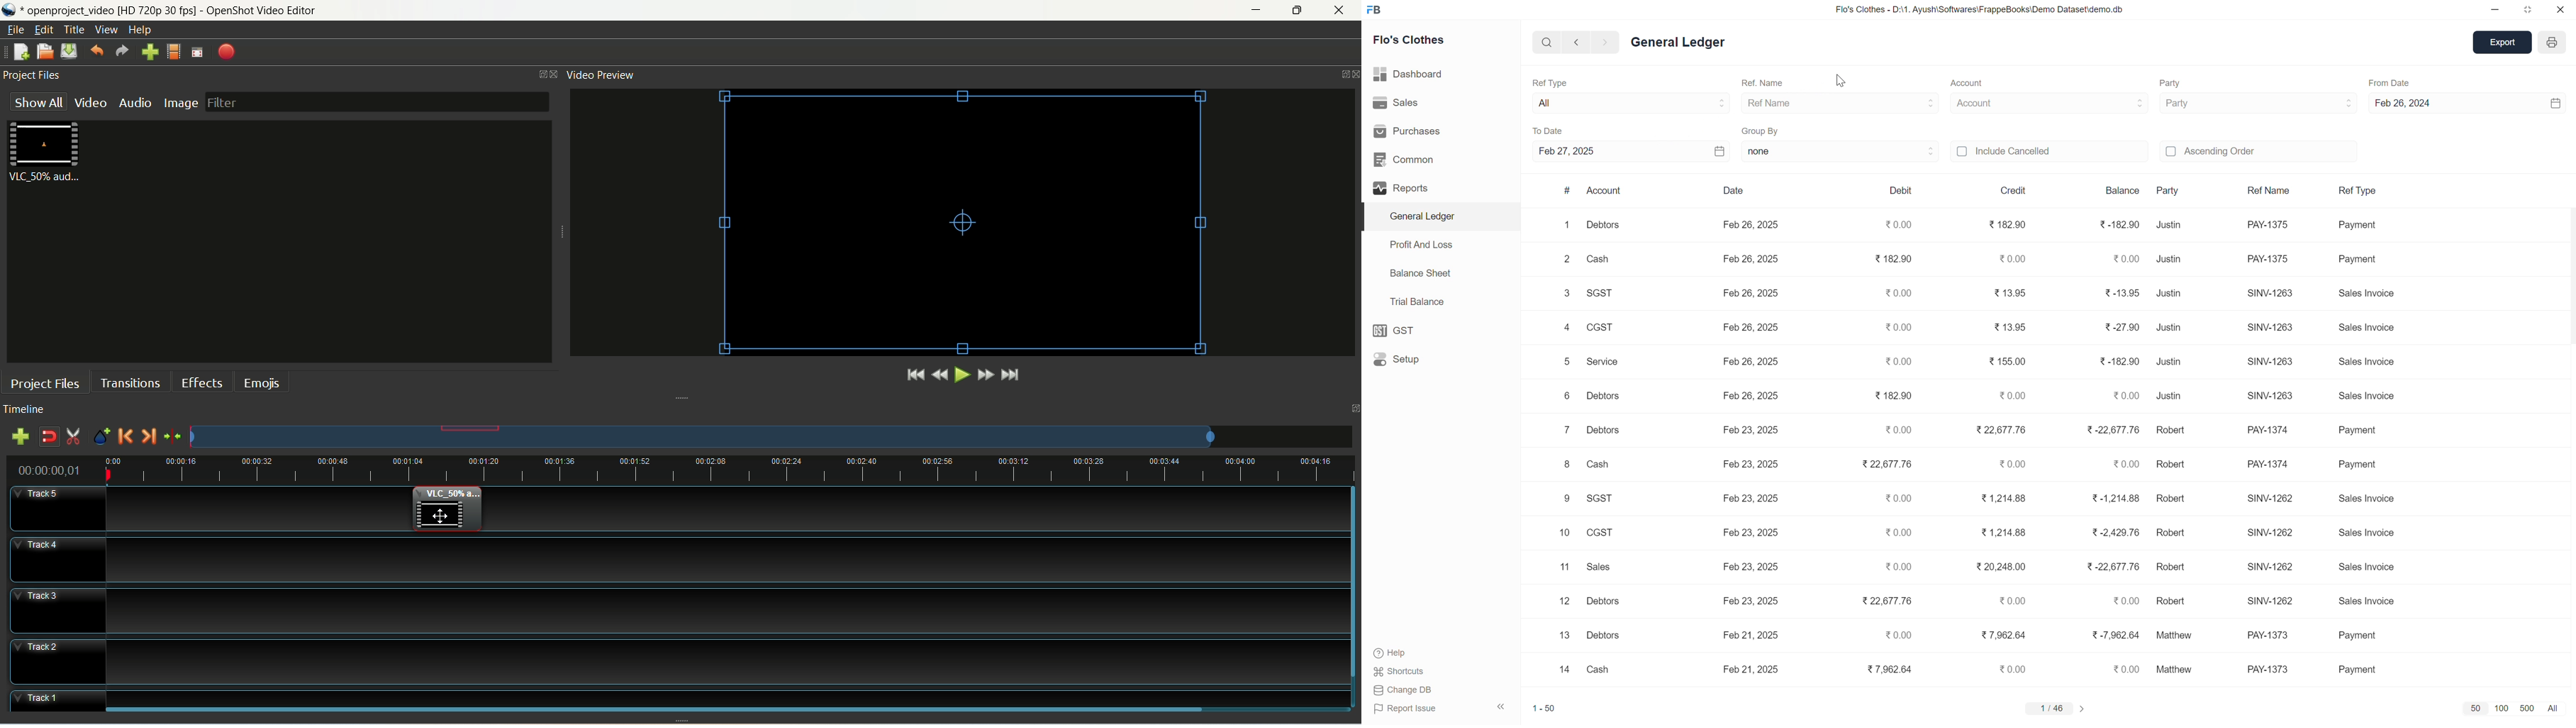 This screenshot has height=728, width=2576. Describe the element at coordinates (1617, 130) in the screenshot. I see `to date` at that location.